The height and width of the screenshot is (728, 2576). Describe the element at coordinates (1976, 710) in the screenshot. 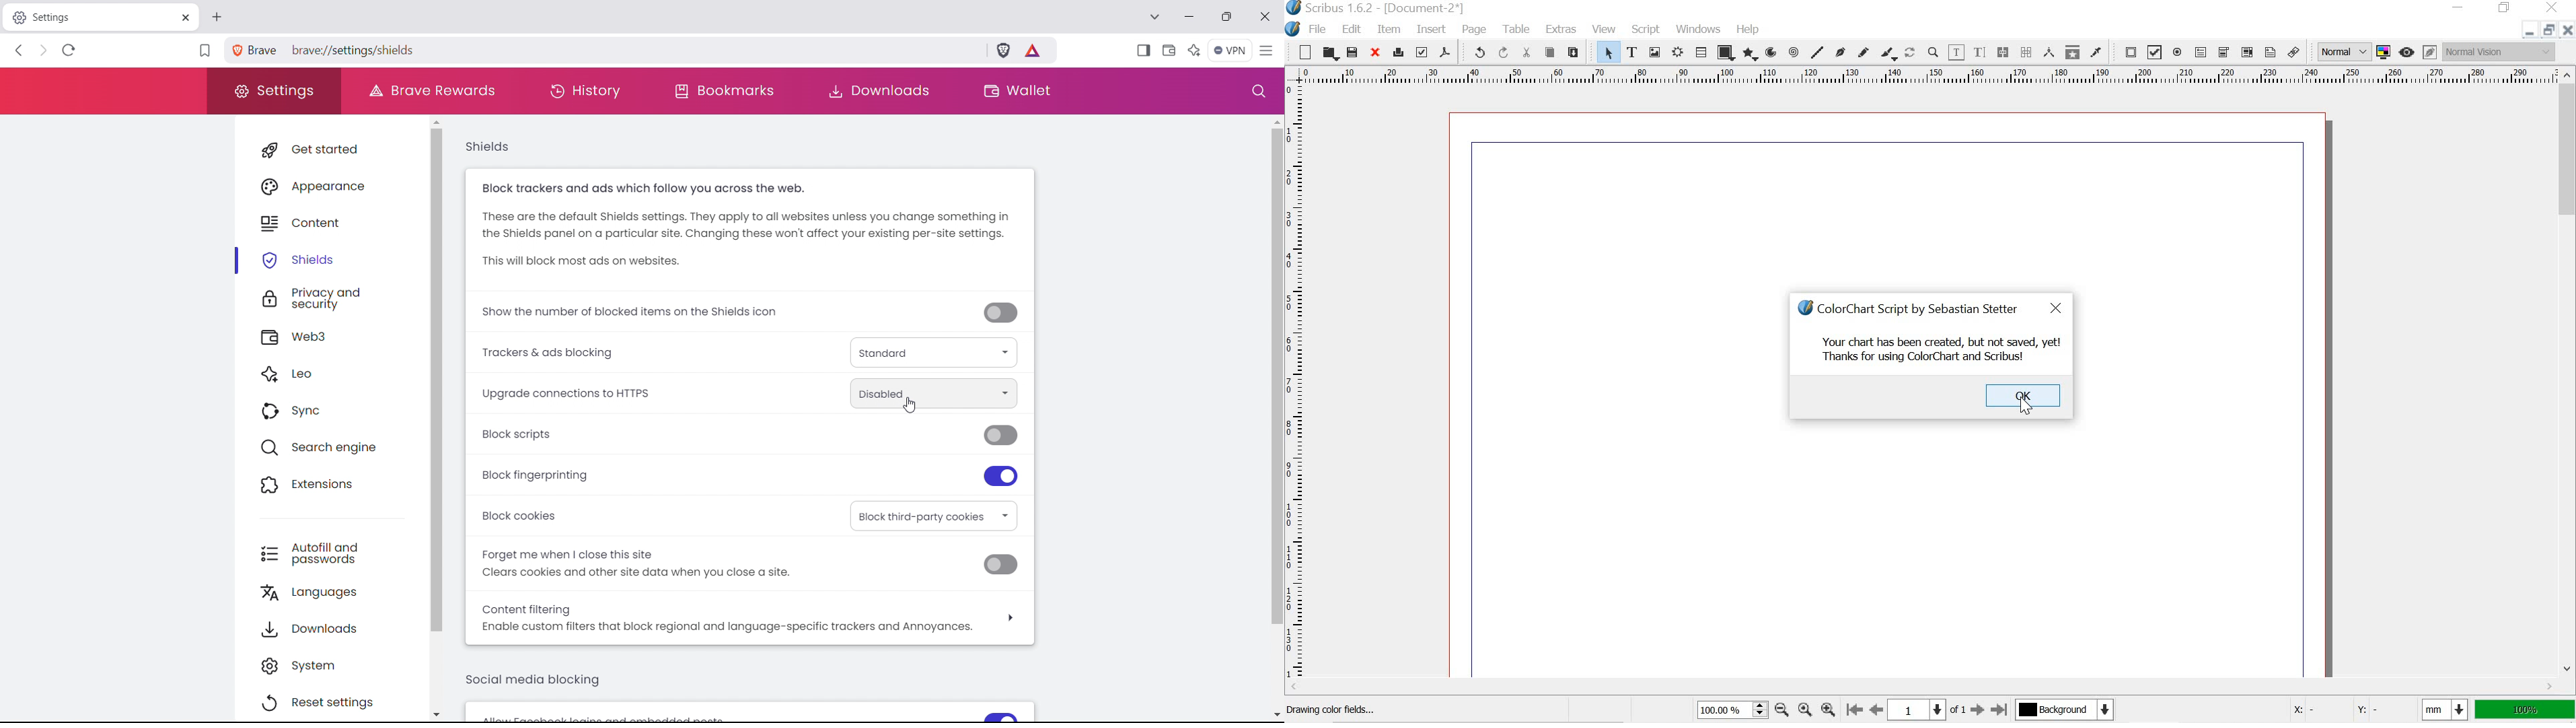

I see `Next page` at that location.